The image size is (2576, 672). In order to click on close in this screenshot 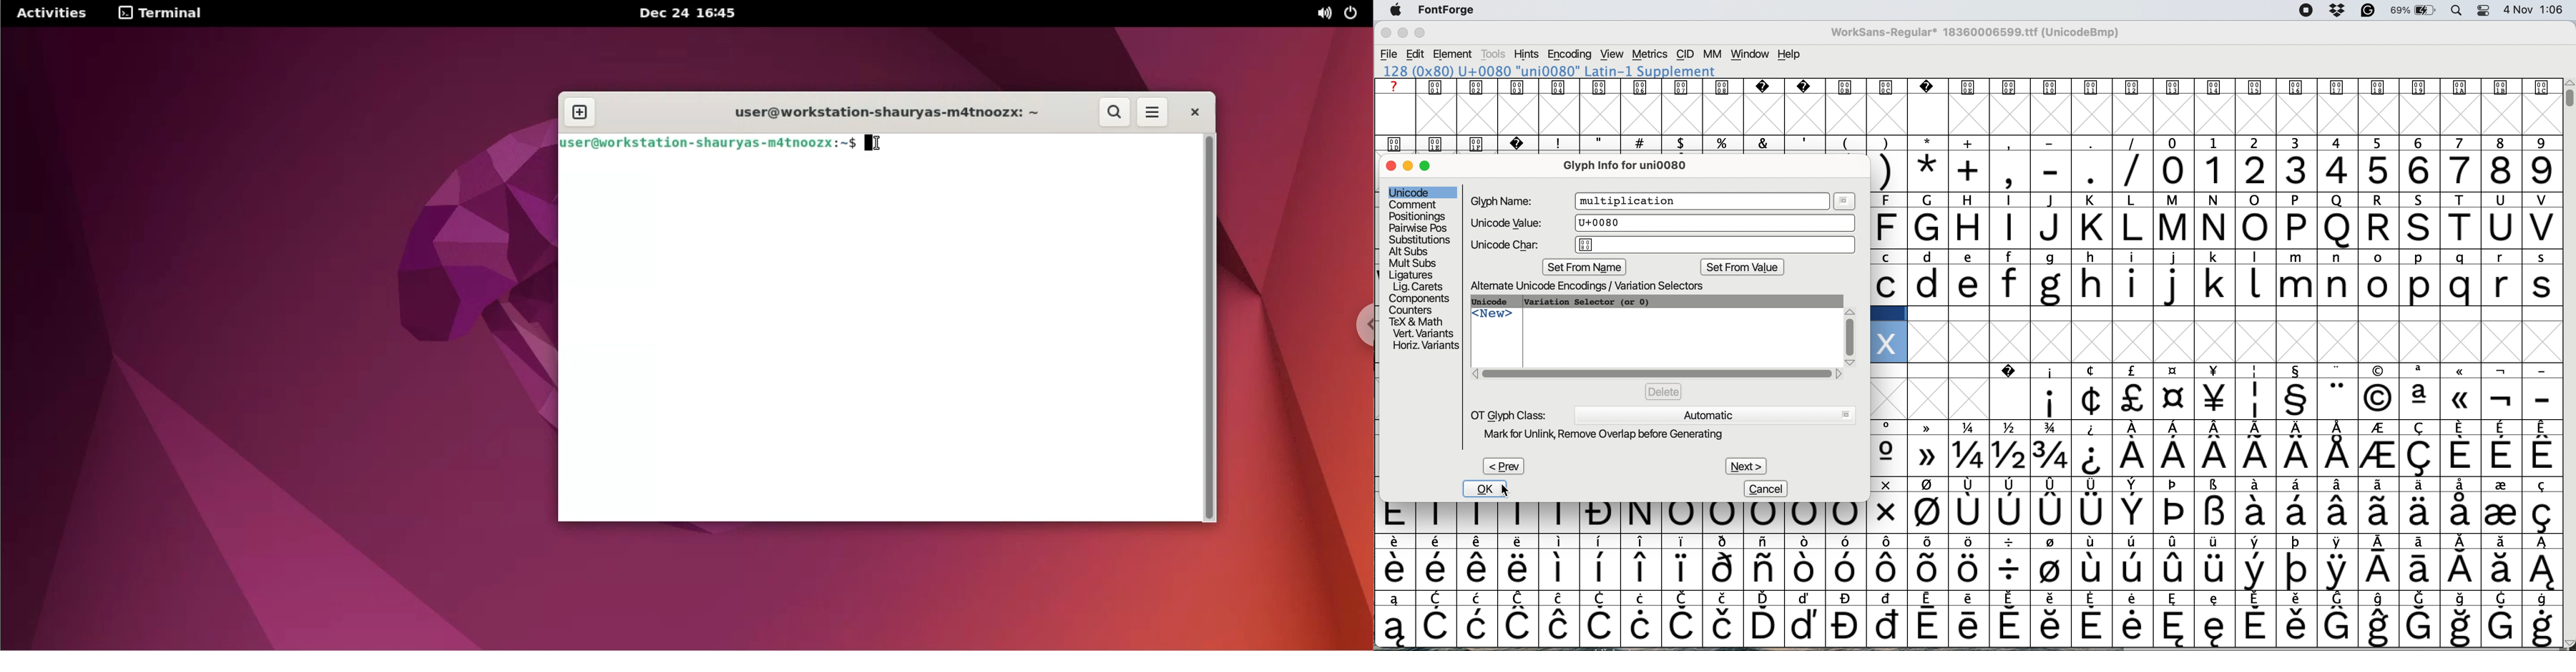, I will do `click(1391, 167)`.